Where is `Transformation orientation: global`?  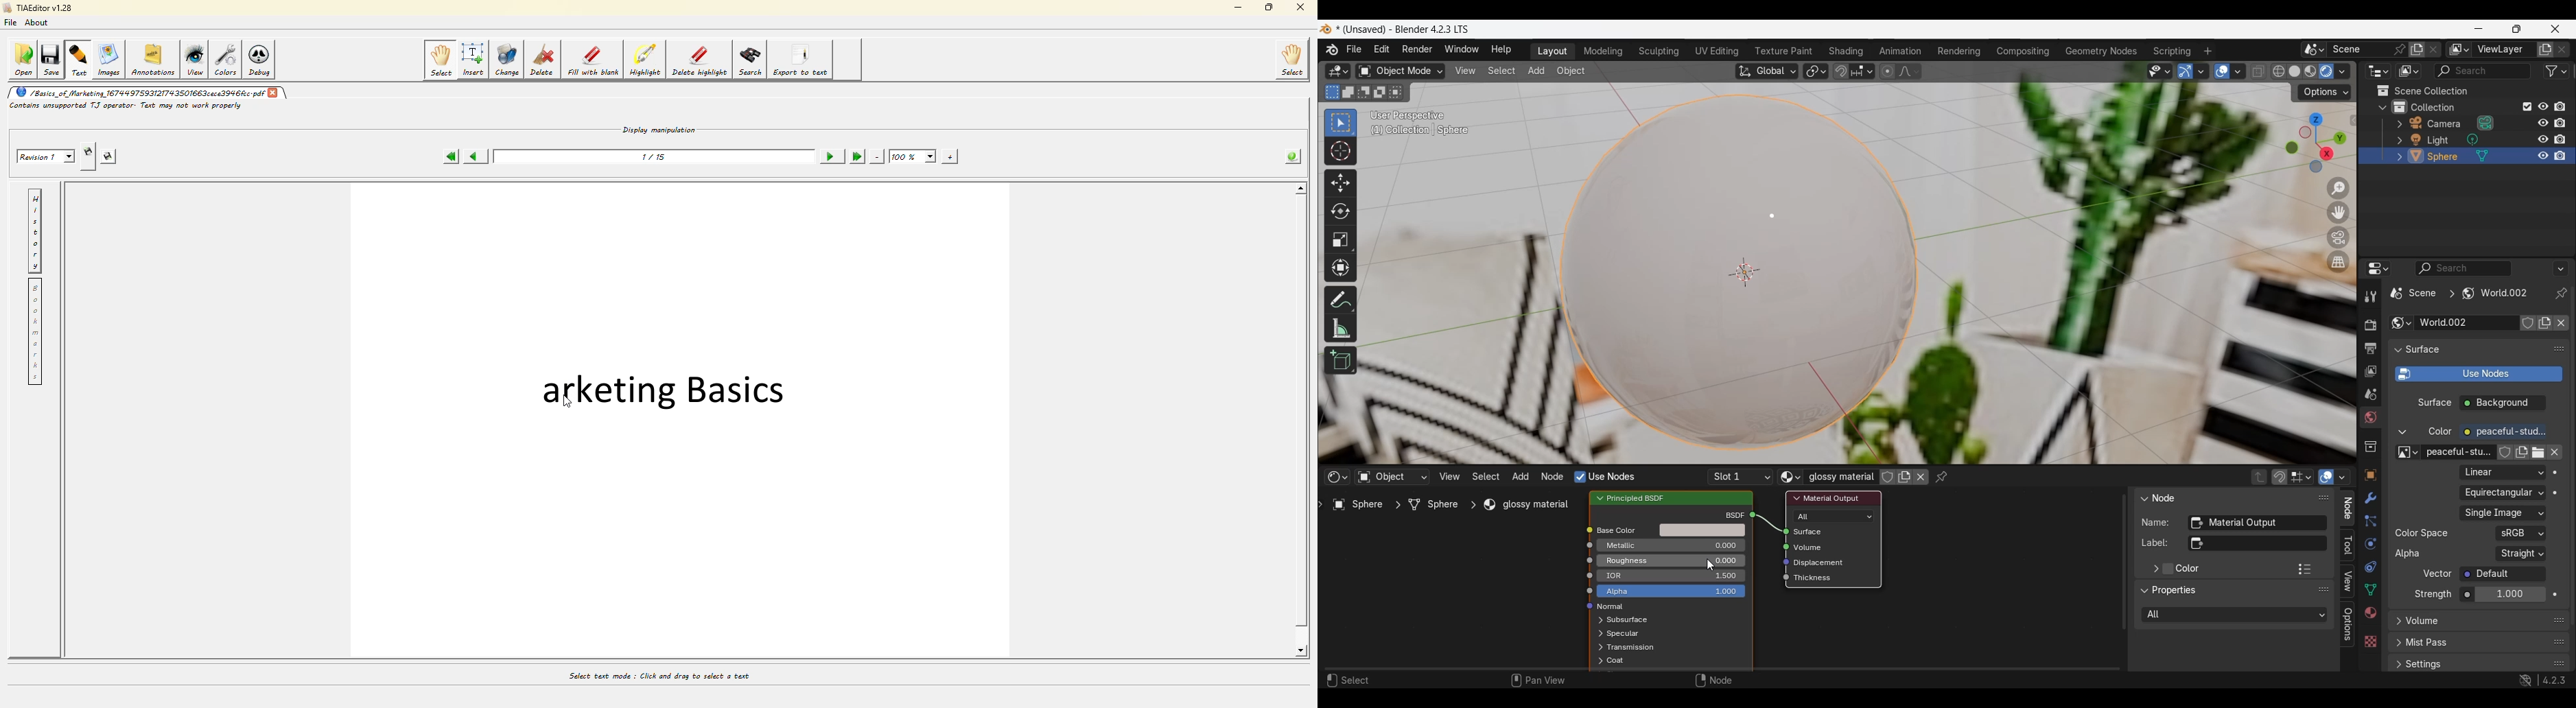 Transformation orientation: global is located at coordinates (1767, 71).